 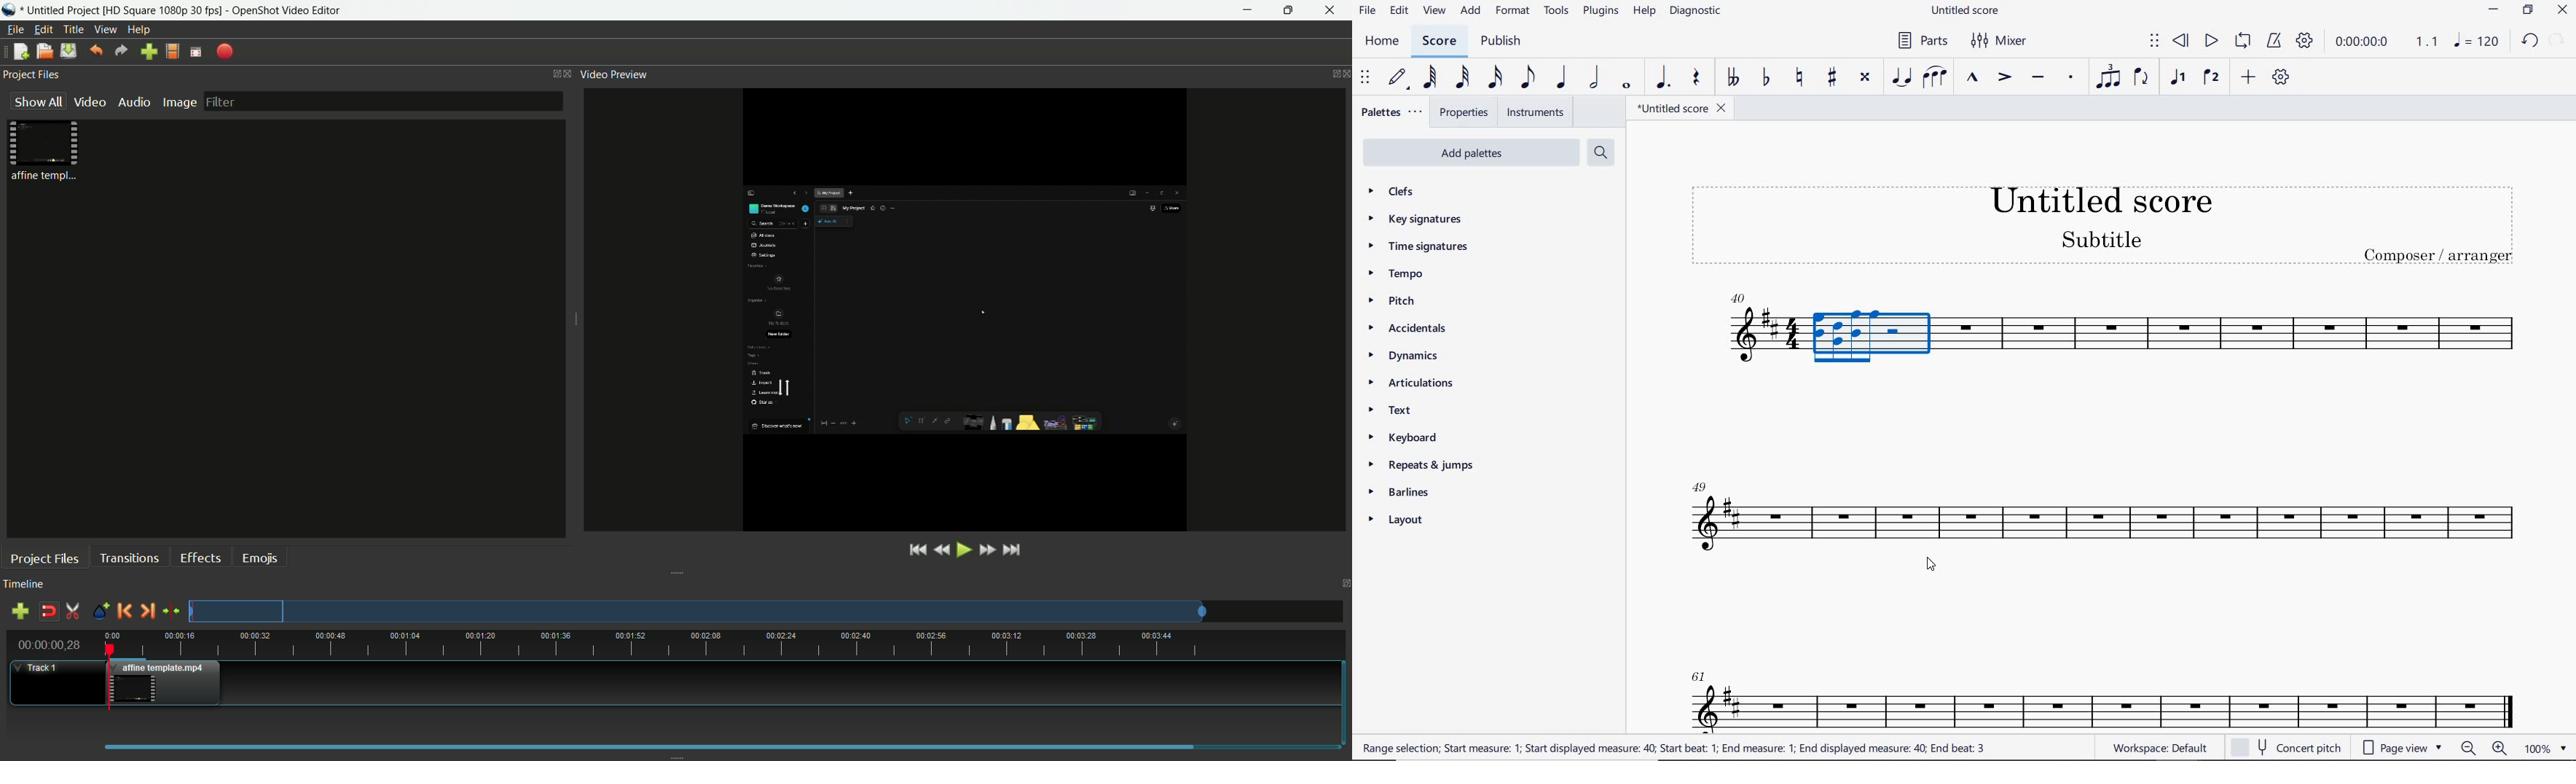 I want to click on 64TH NOTE, so click(x=1432, y=78).